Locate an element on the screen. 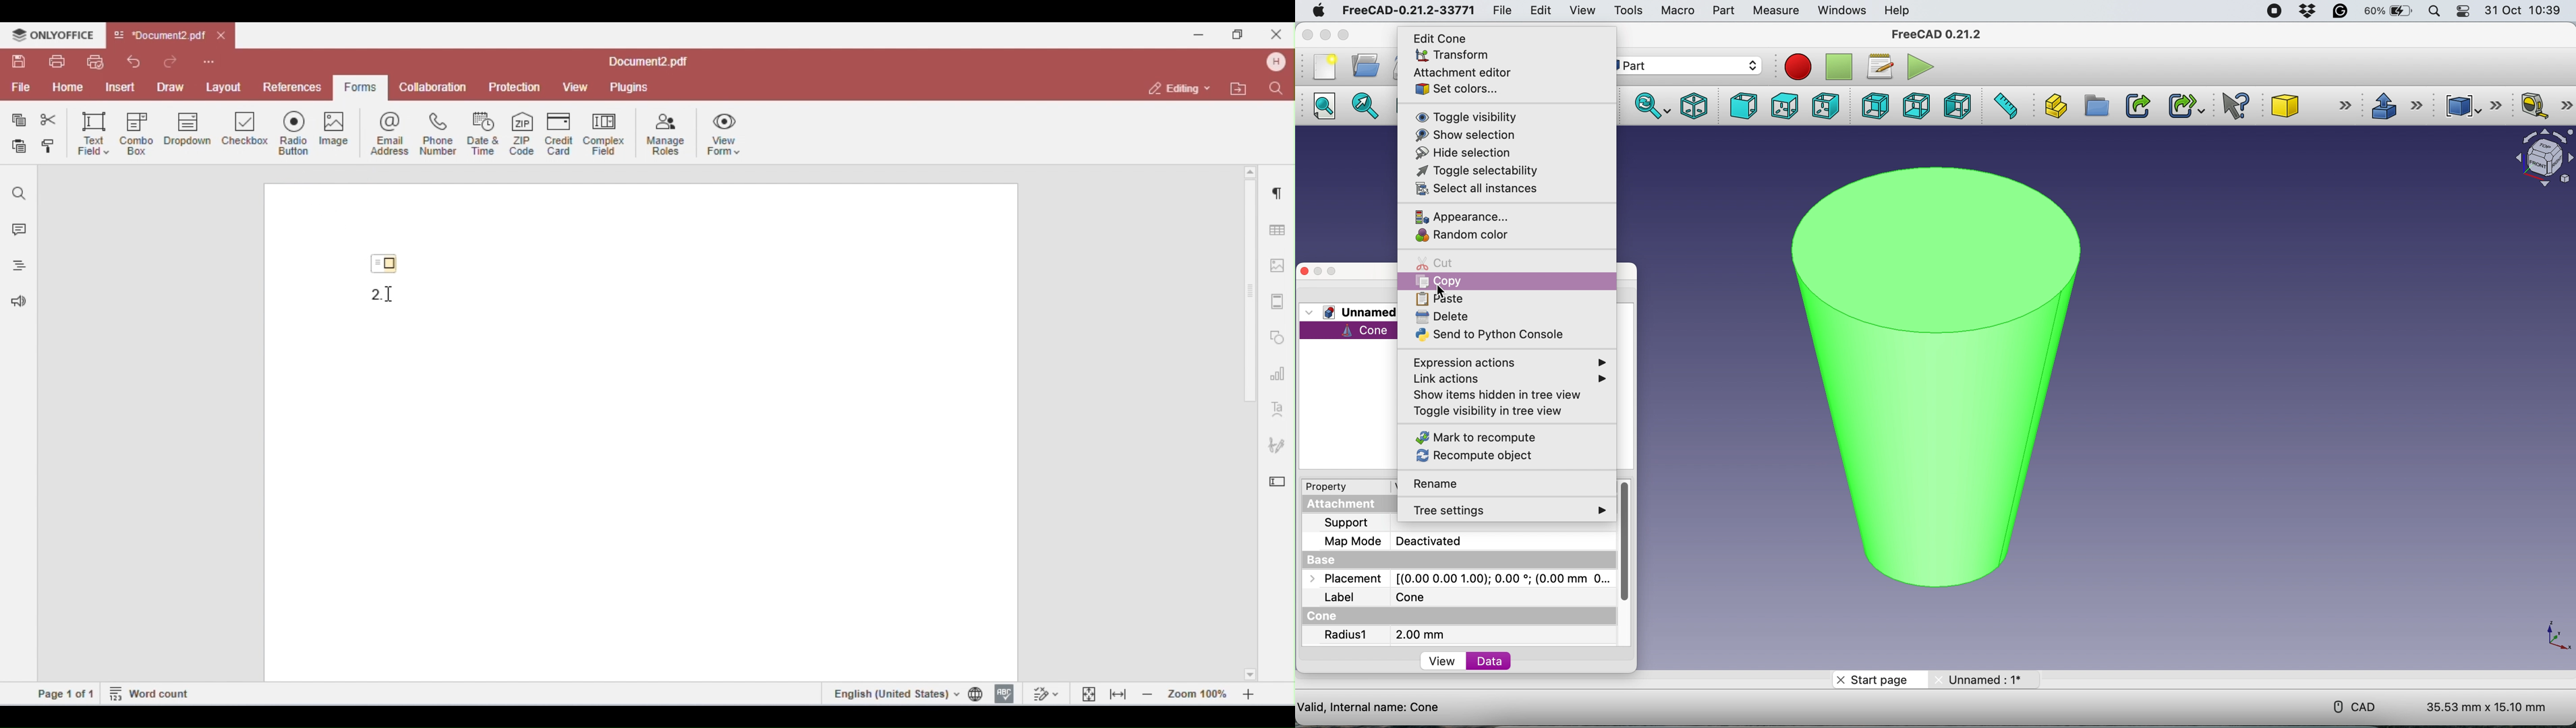  front is located at coordinates (1742, 107).